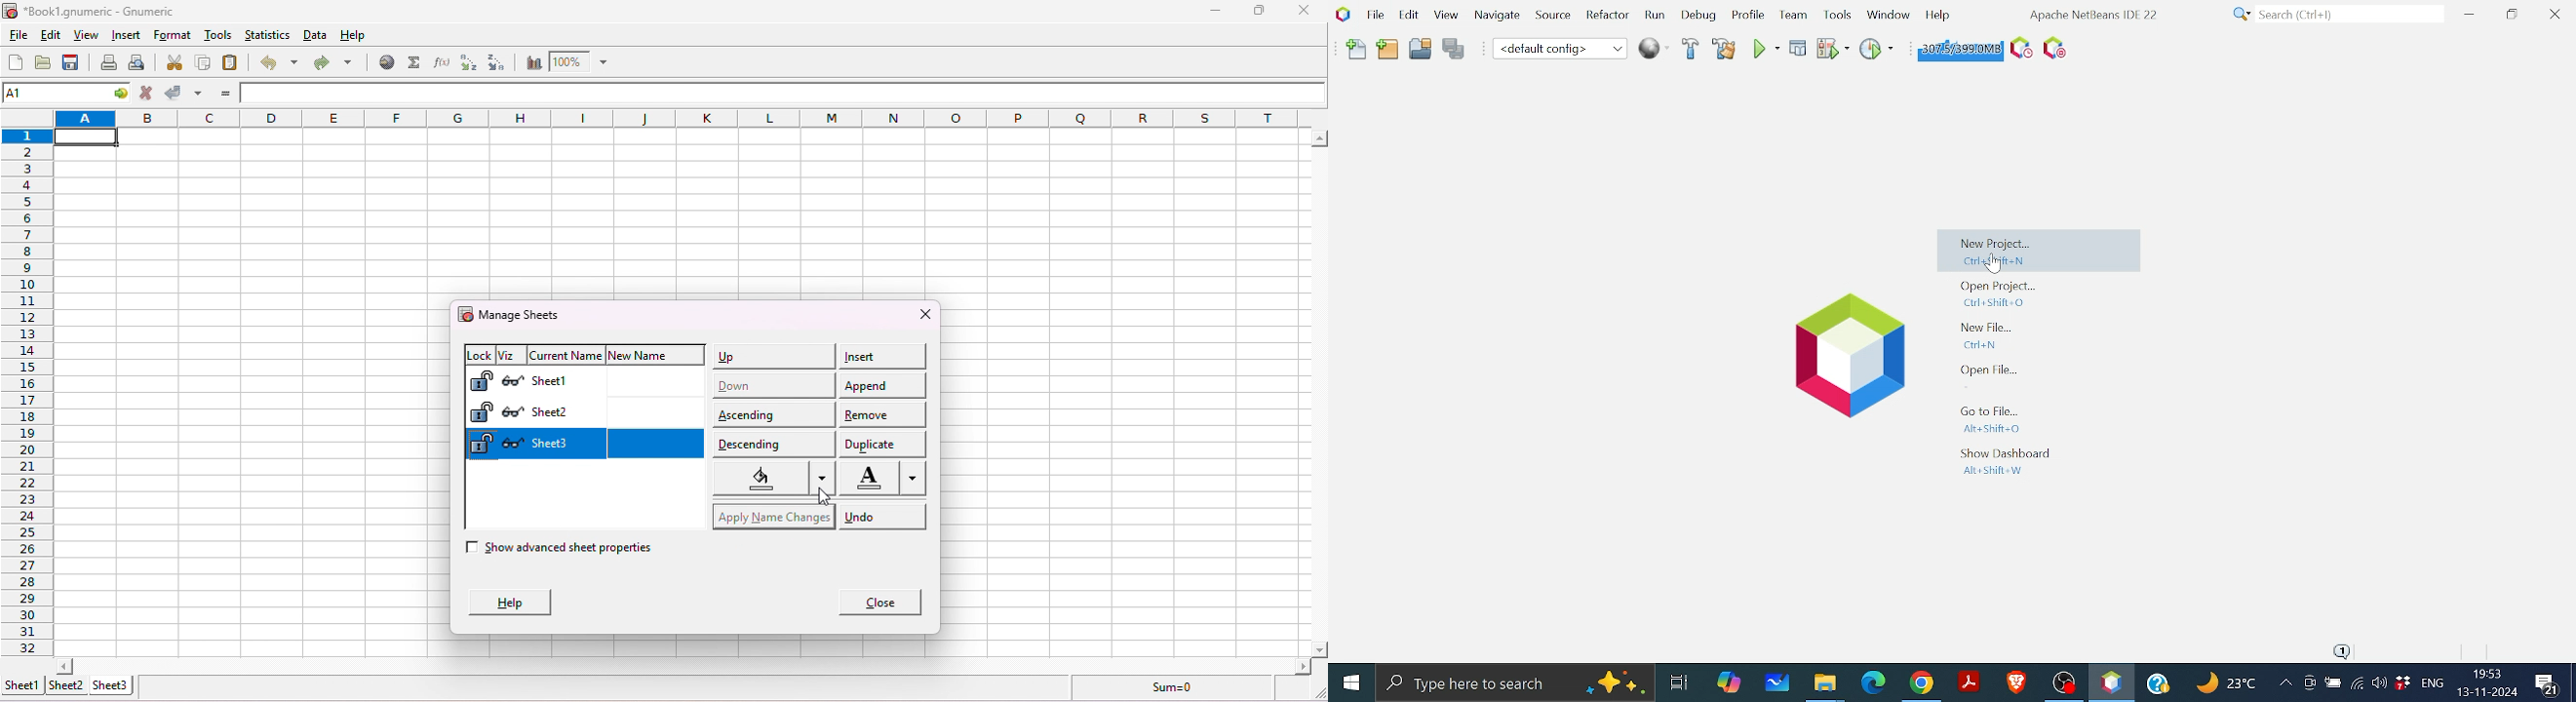 The image size is (2576, 728). What do you see at coordinates (513, 382) in the screenshot?
I see `Hide sheet 1` at bounding box center [513, 382].